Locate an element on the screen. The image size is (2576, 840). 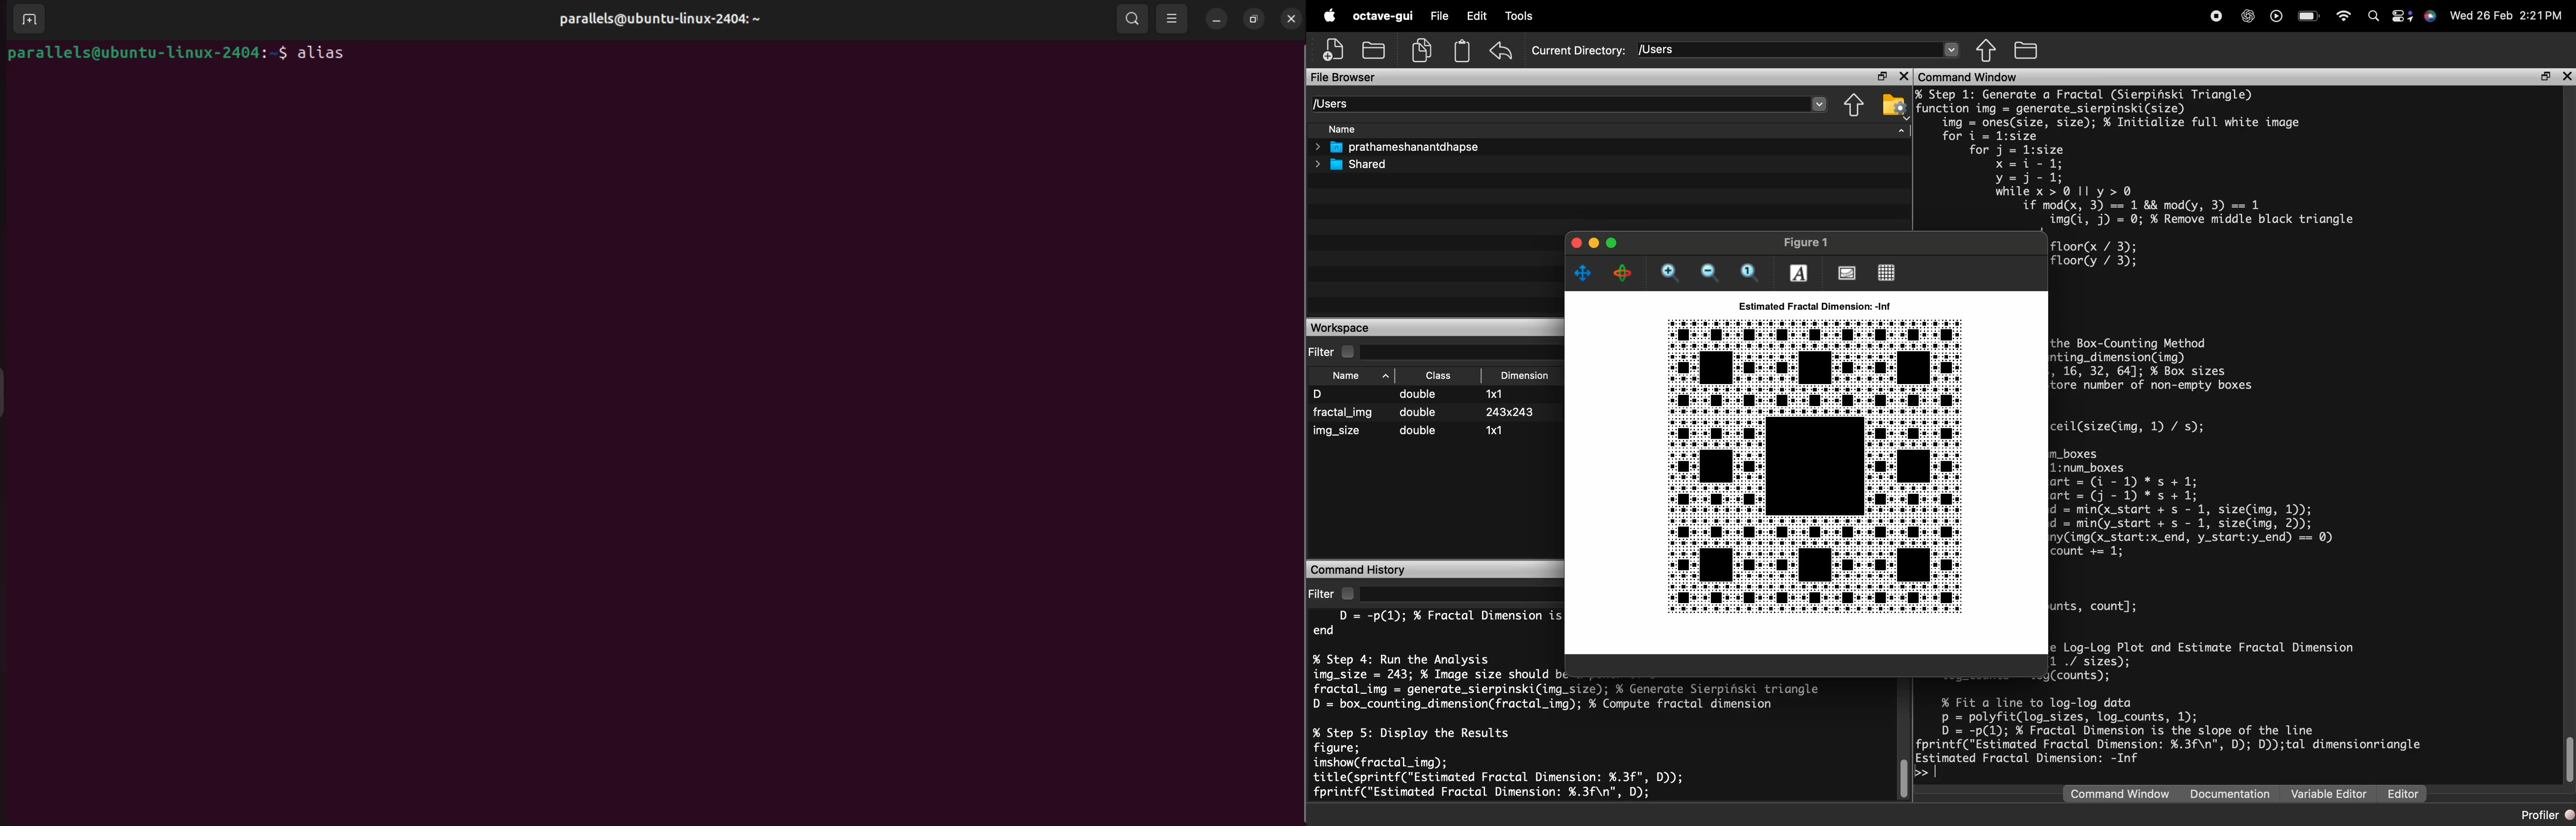
Name is located at coordinates (1341, 129).